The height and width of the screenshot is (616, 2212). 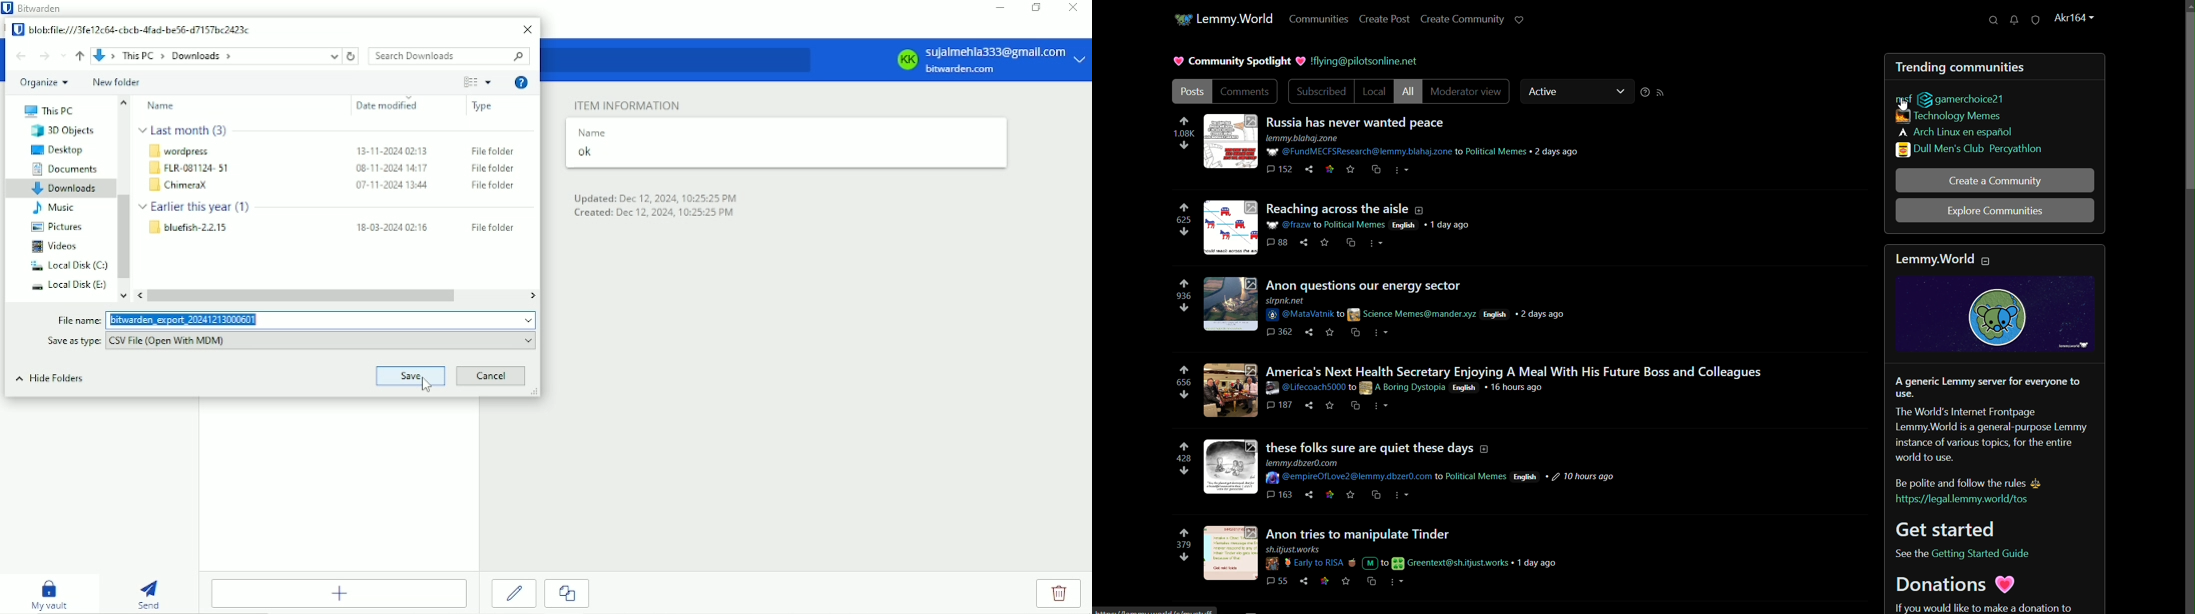 I want to click on Documents, so click(x=66, y=169).